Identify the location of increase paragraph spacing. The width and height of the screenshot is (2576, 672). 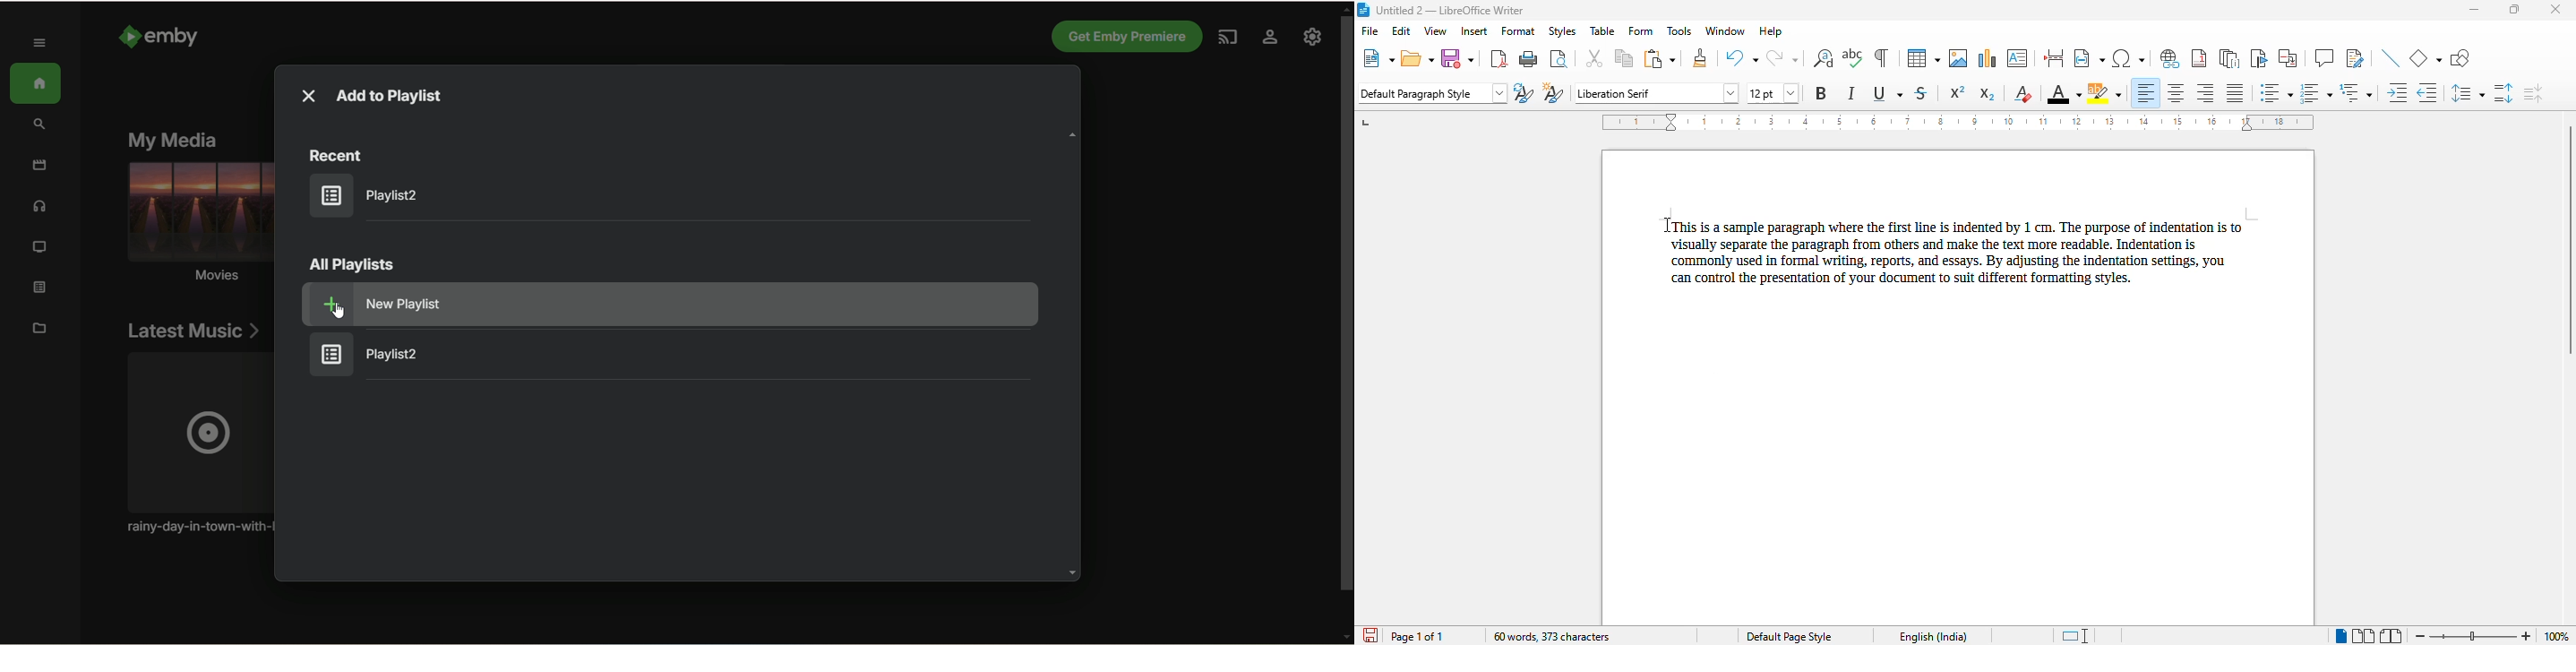
(2503, 92).